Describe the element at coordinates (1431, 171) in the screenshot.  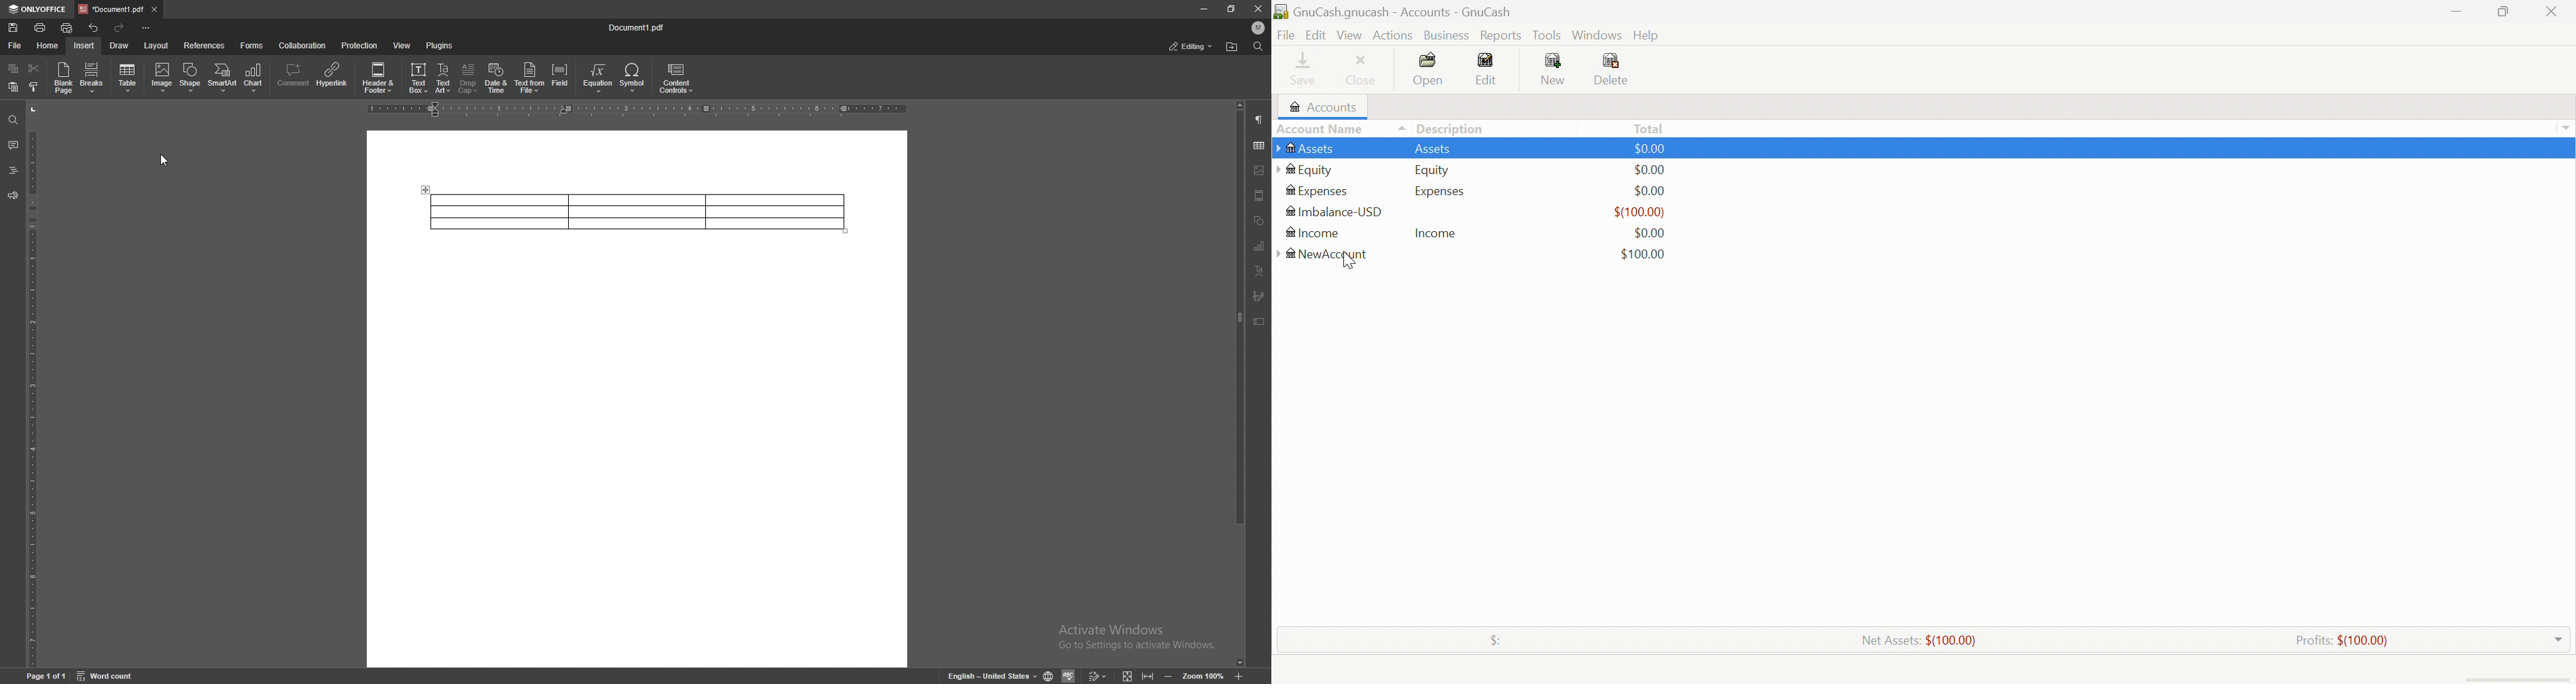
I see `Equity` at that location.